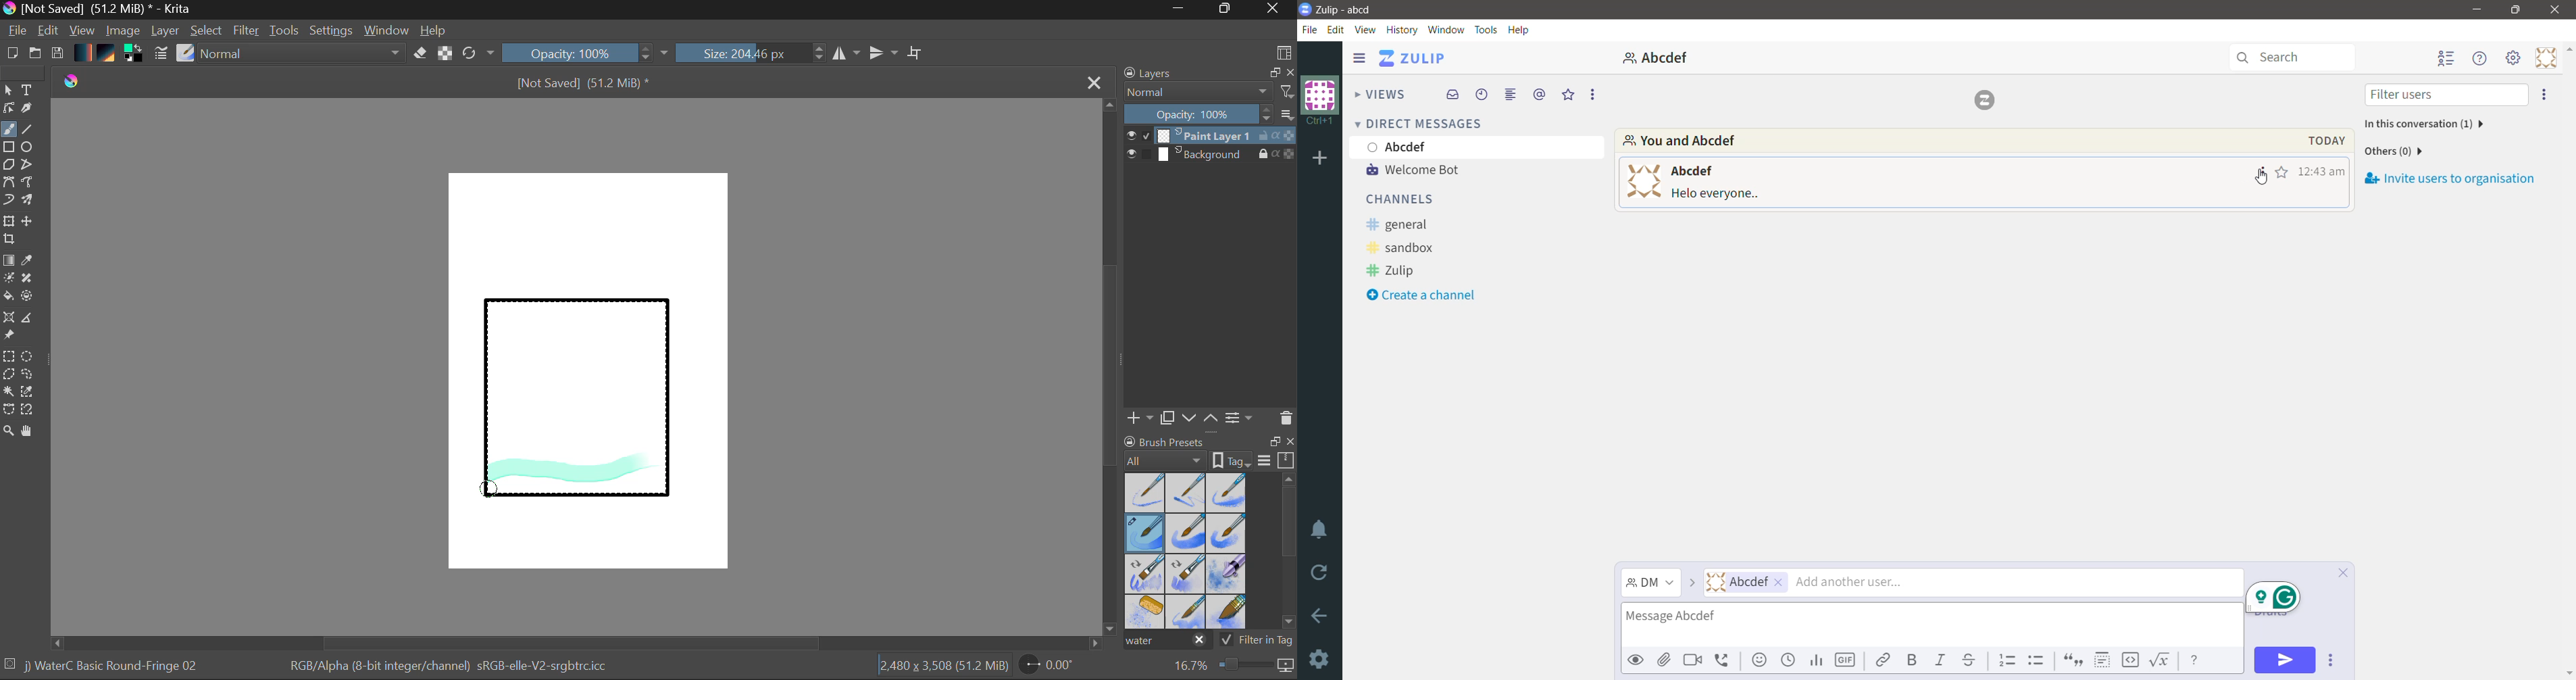 The width and height of the screenshot is (2576, 700). I want to click on Recent Conversations, so click(1482, 95).